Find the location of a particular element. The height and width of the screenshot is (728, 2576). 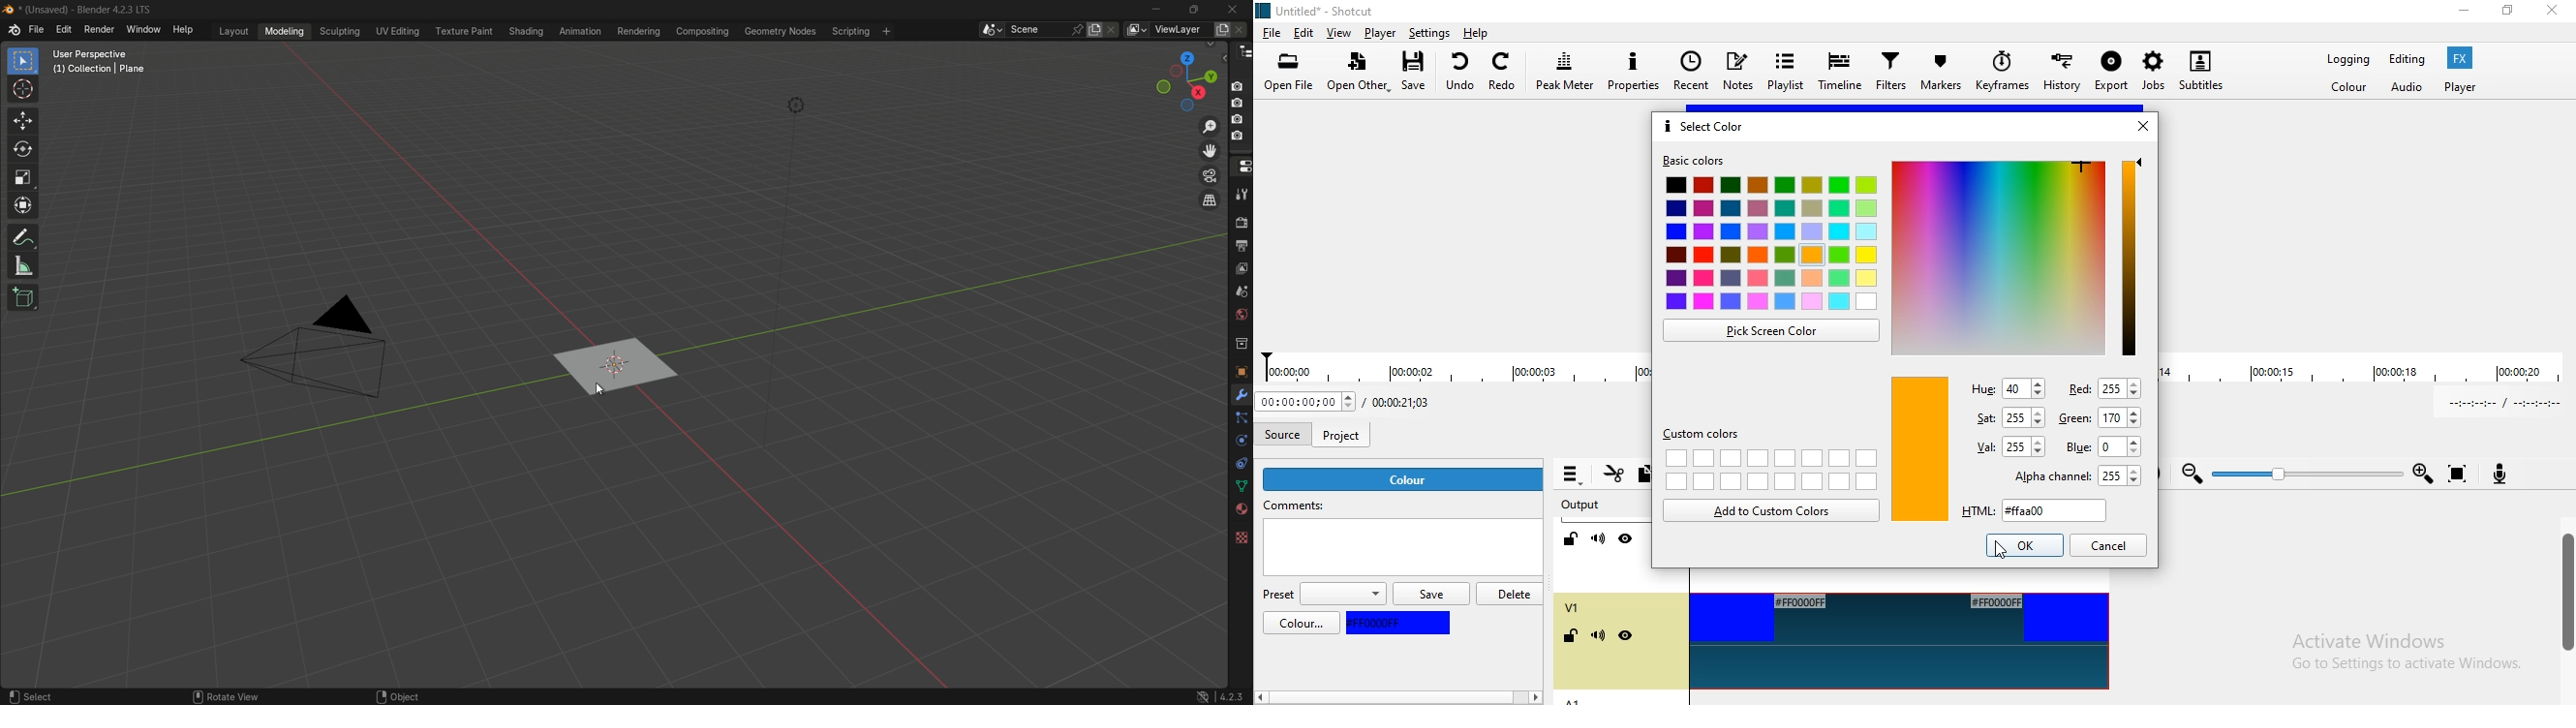

sculpting is located at coordinates (340, 32).